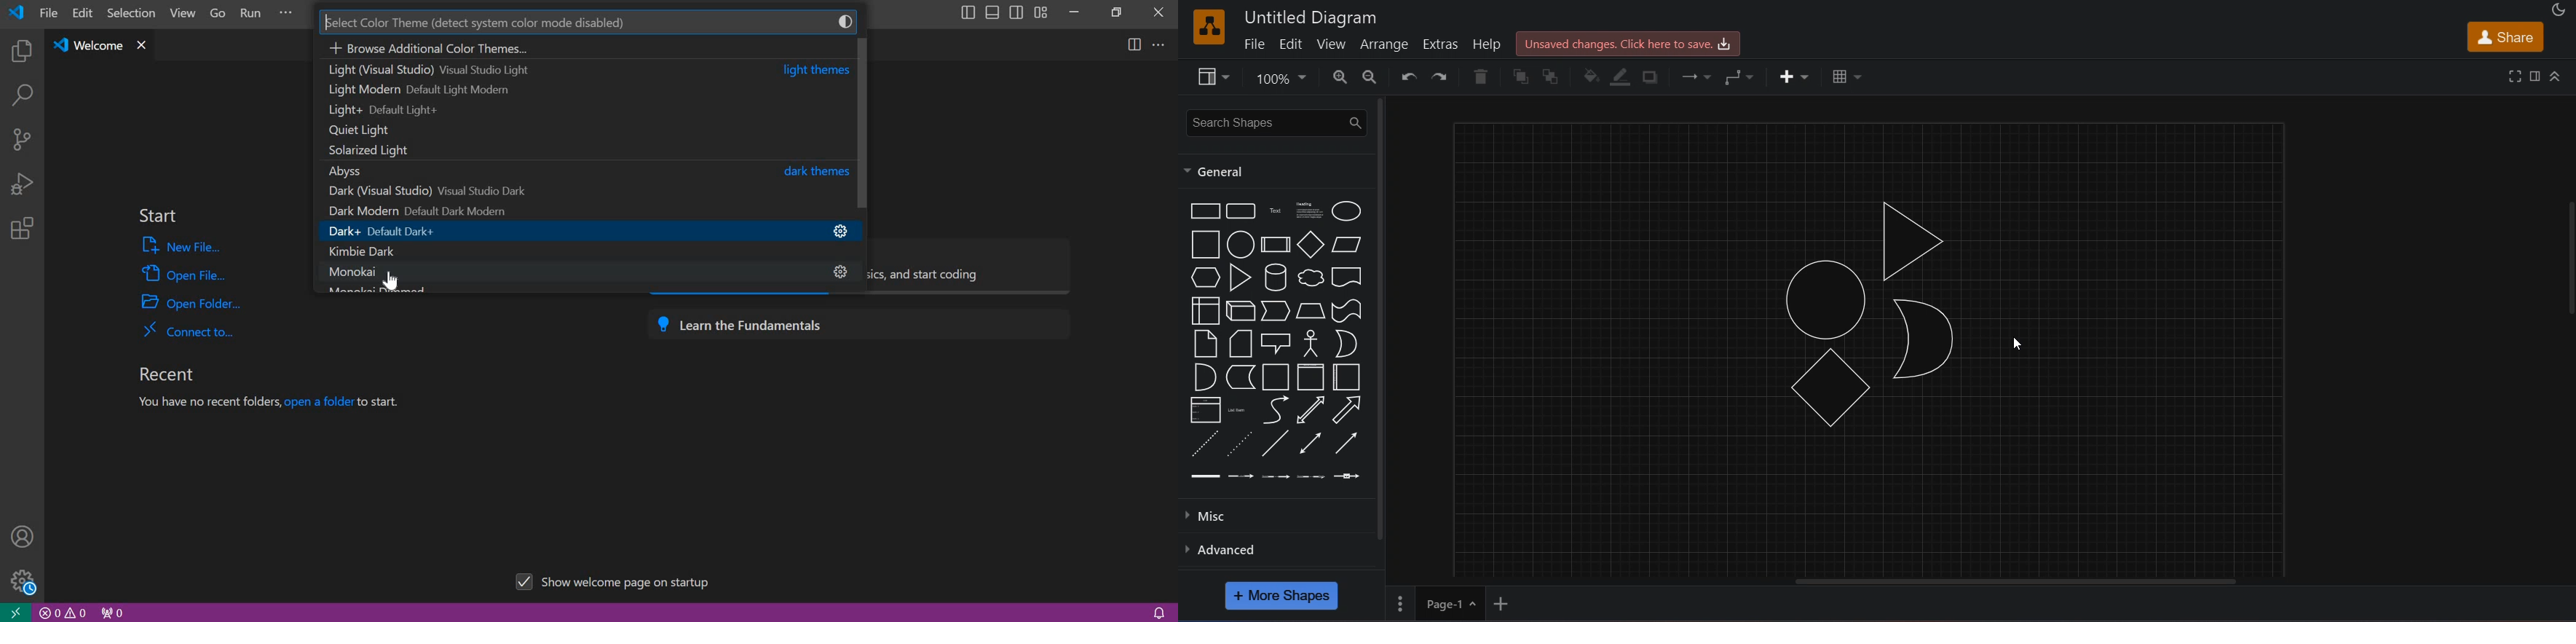 Image resolution: width=2576 pixels, height=644 pixels. What do you see at coordinates (1203, 244) in the screenshot?
I see `square` at bounding box center [1203, 244].